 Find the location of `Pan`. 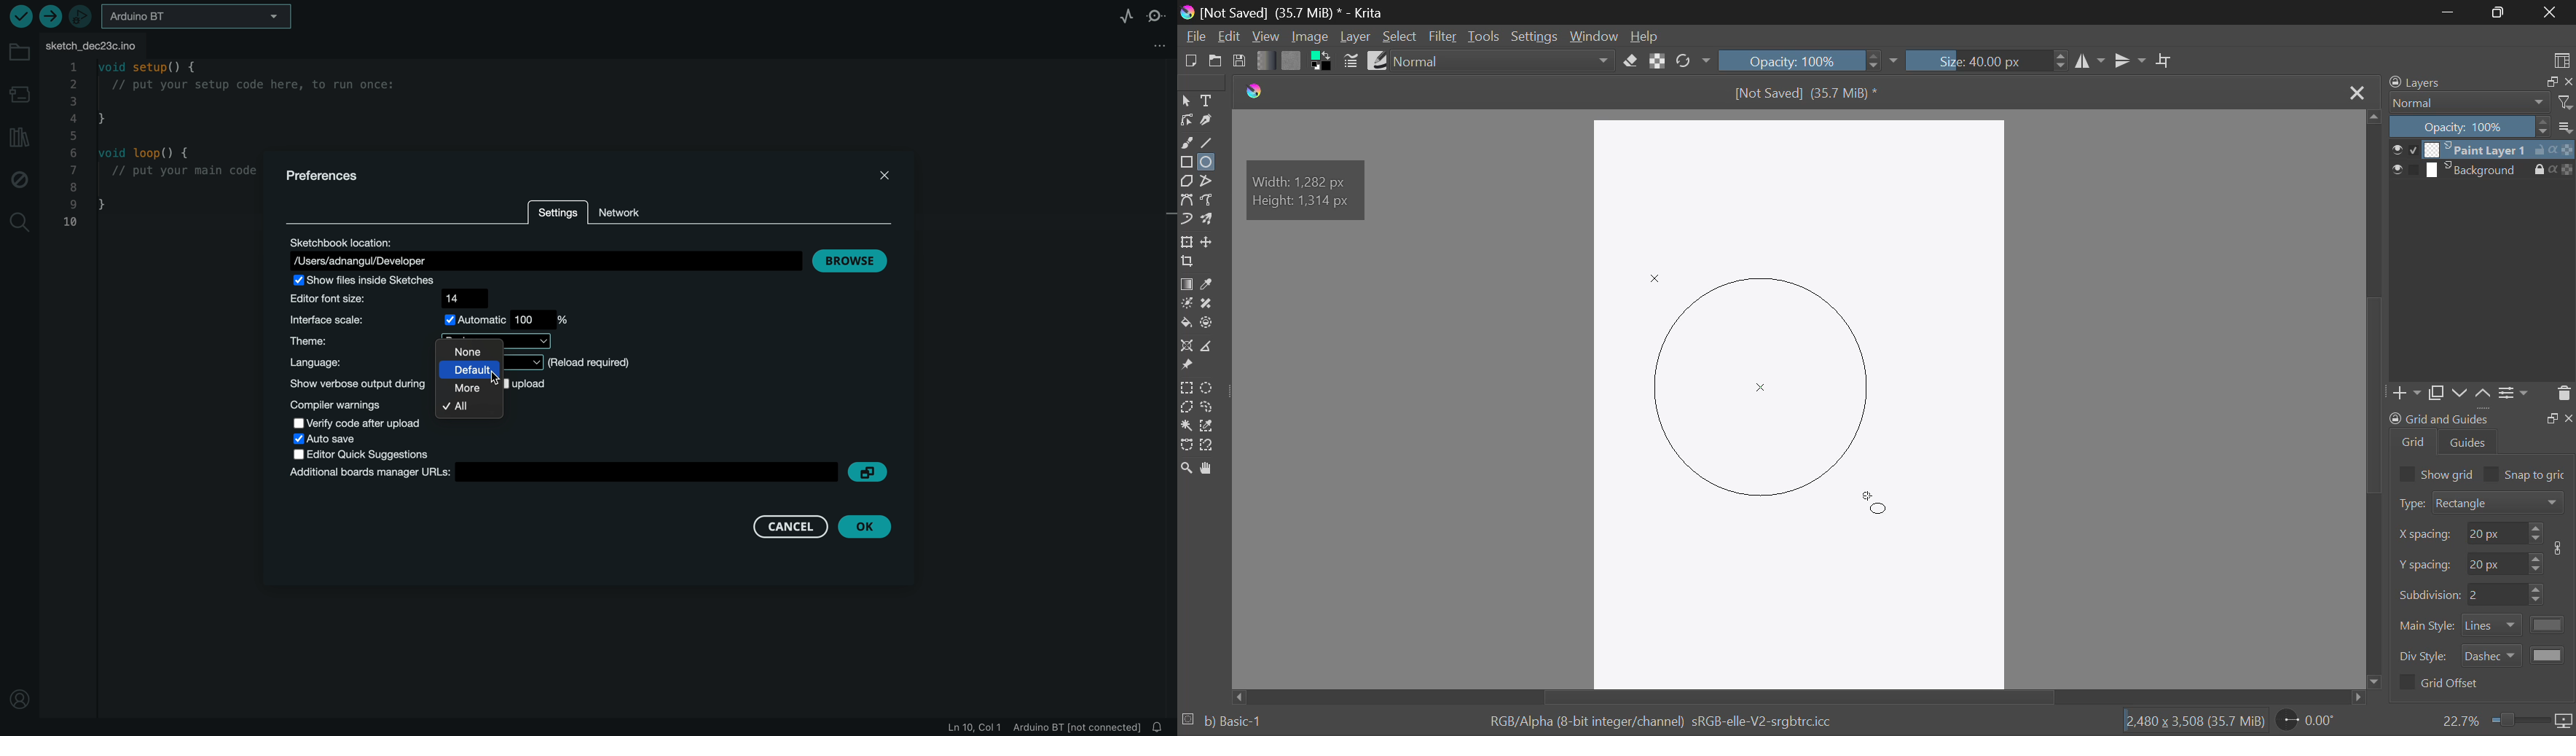

Pan is located at coordinates (1208, 469).